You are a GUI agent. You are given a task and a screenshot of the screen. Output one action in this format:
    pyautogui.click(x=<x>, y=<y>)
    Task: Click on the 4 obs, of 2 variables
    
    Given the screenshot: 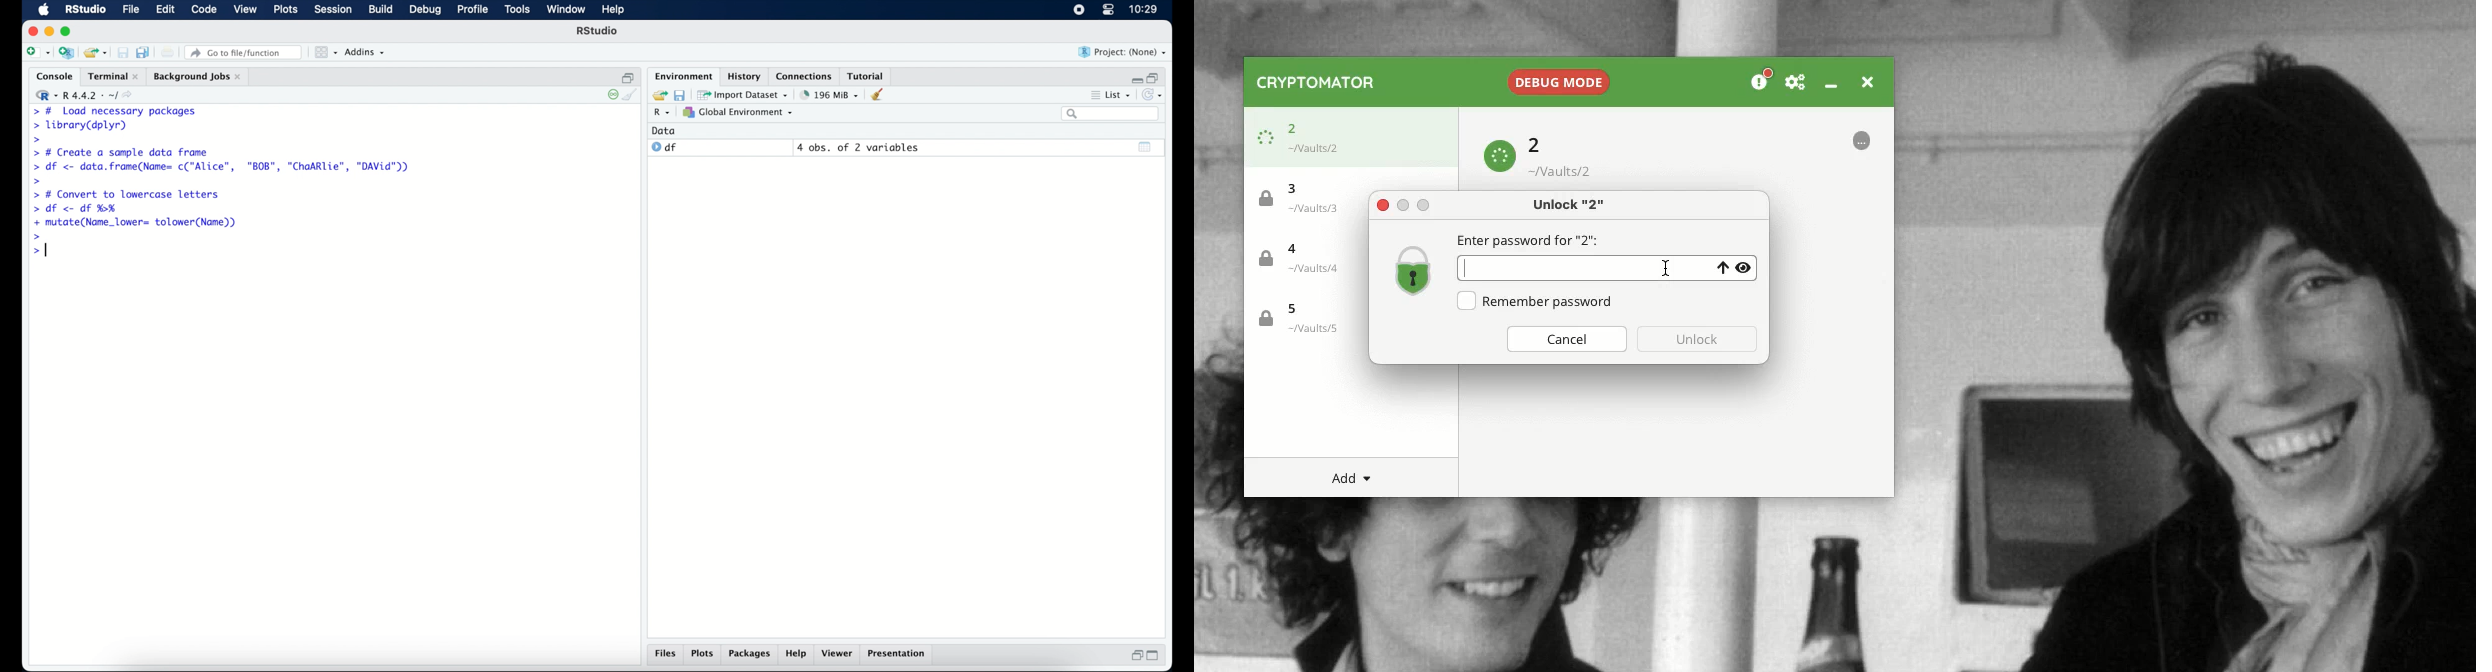 What is the action you would take?
    pyautogui.click(x=859, y=147)
    